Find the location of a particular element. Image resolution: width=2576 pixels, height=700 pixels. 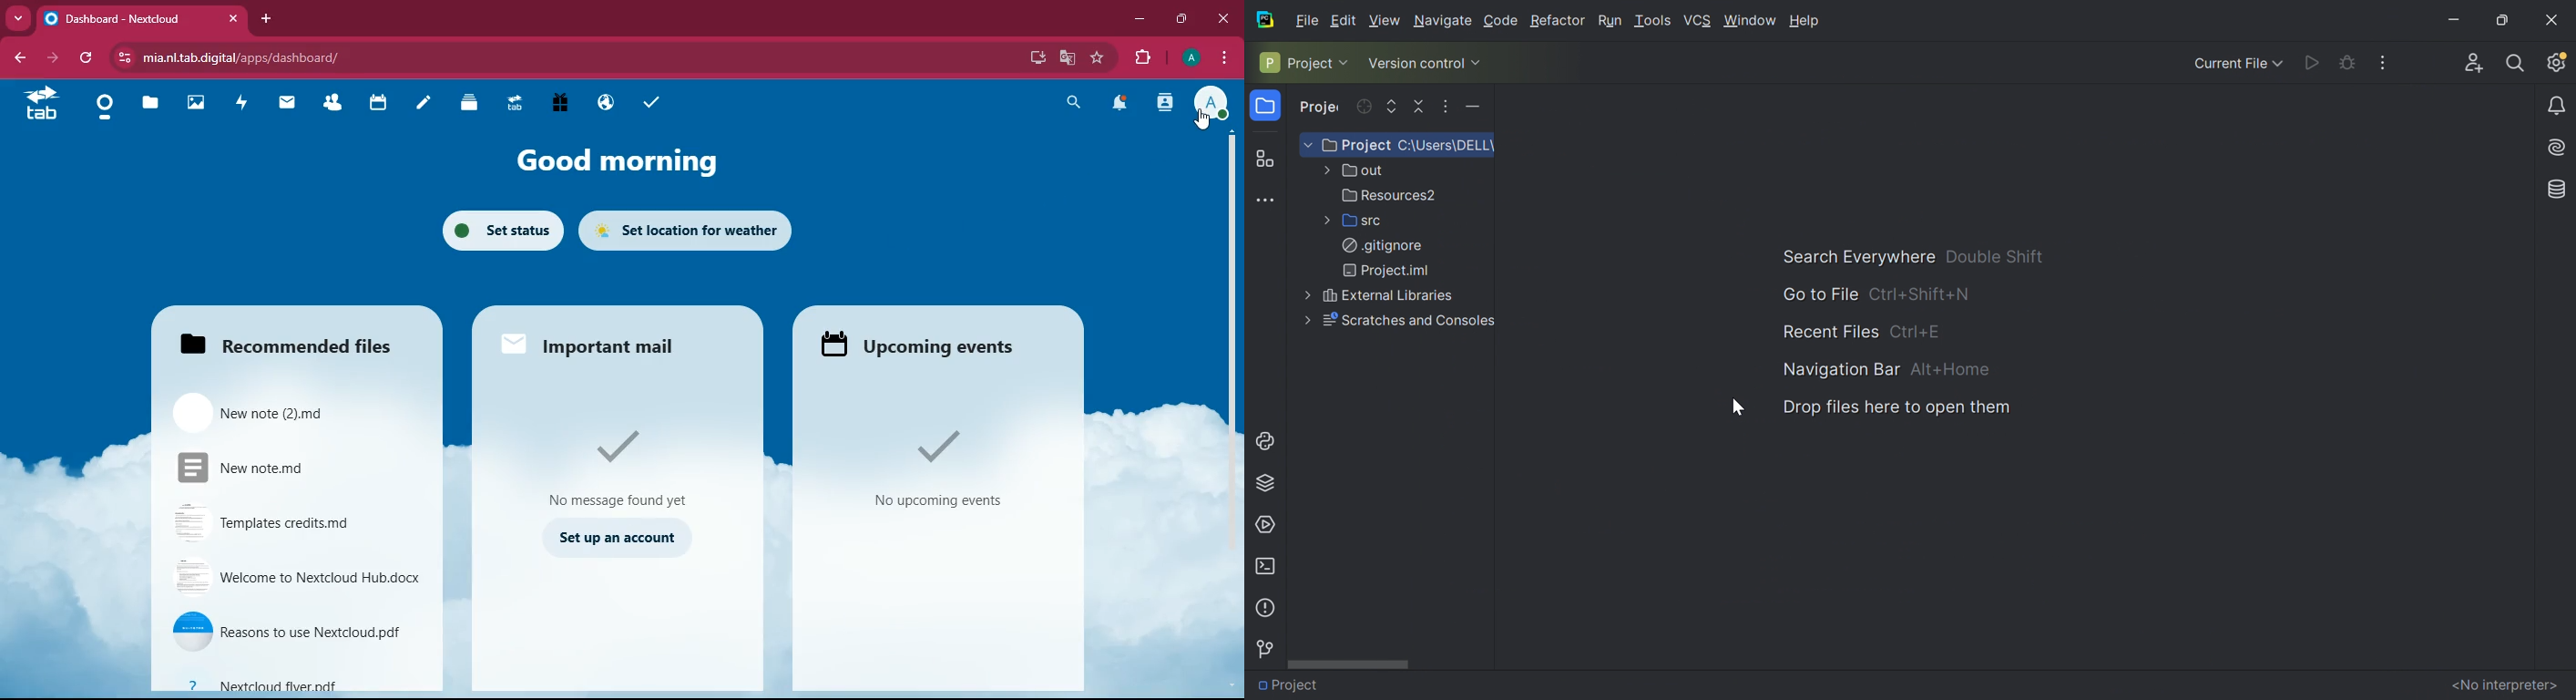

google translate is located at coordinates (1067, 56).